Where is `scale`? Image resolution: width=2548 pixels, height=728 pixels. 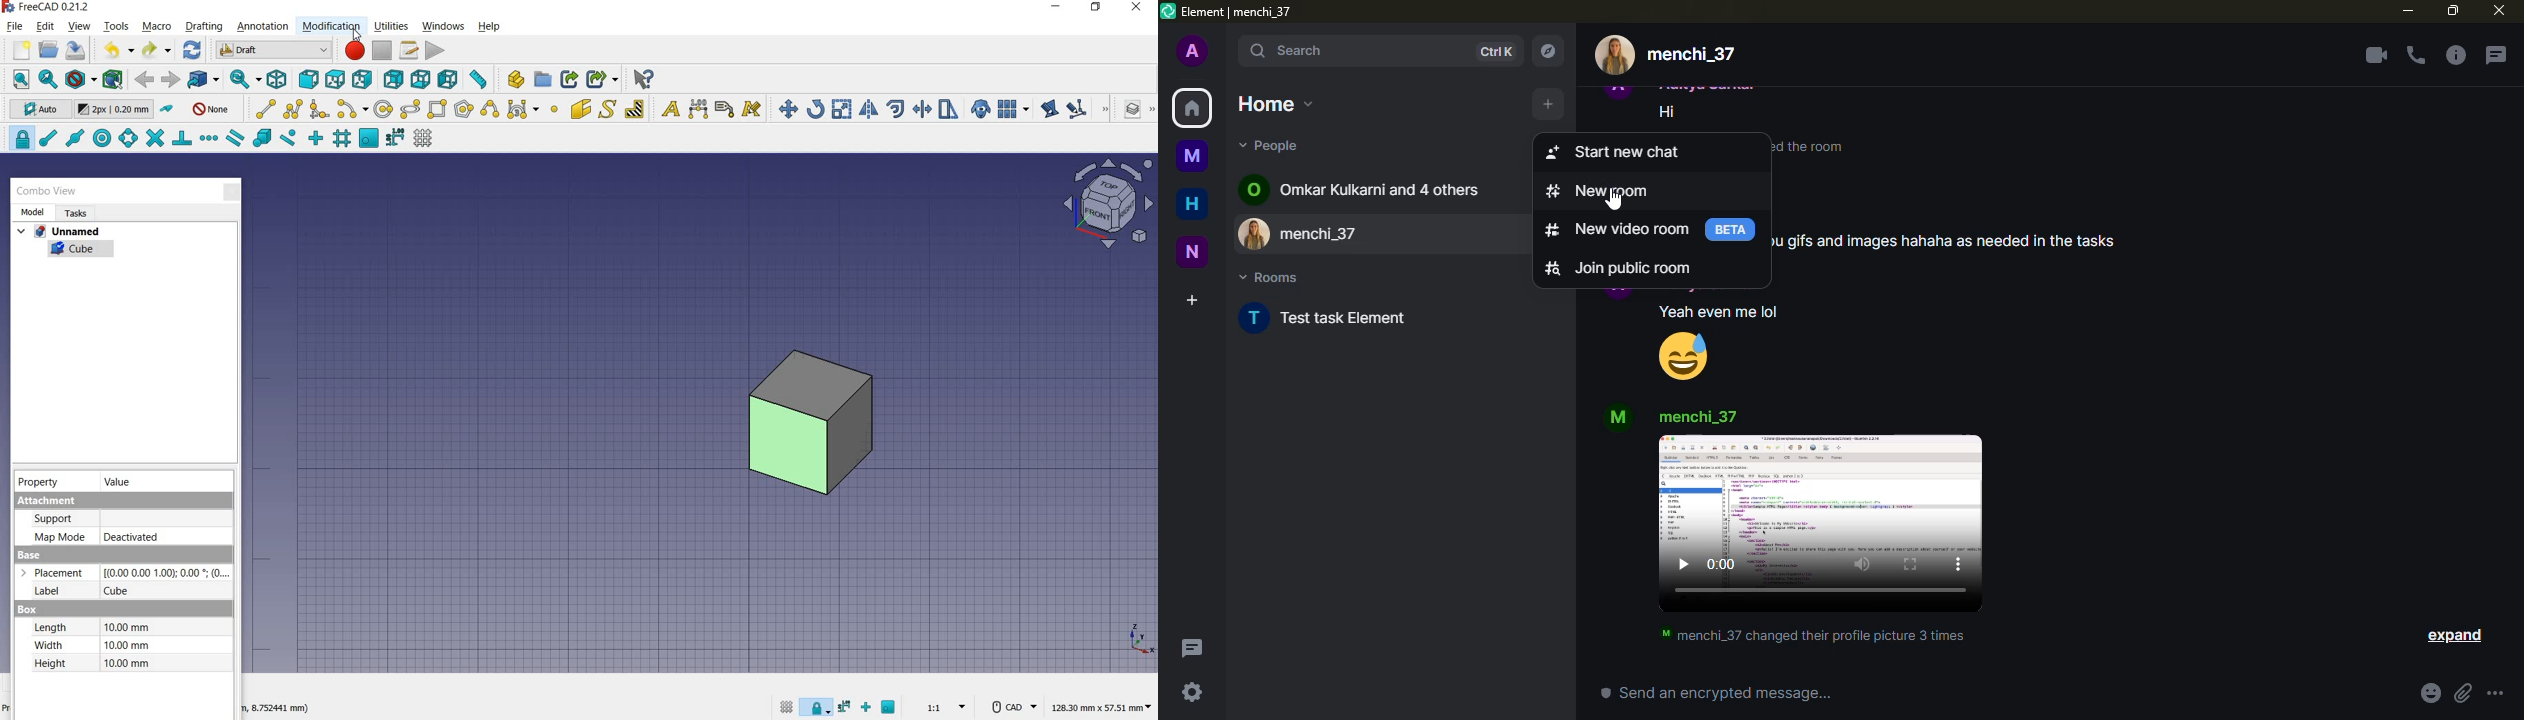 scale is located at coordinates (843, 108).